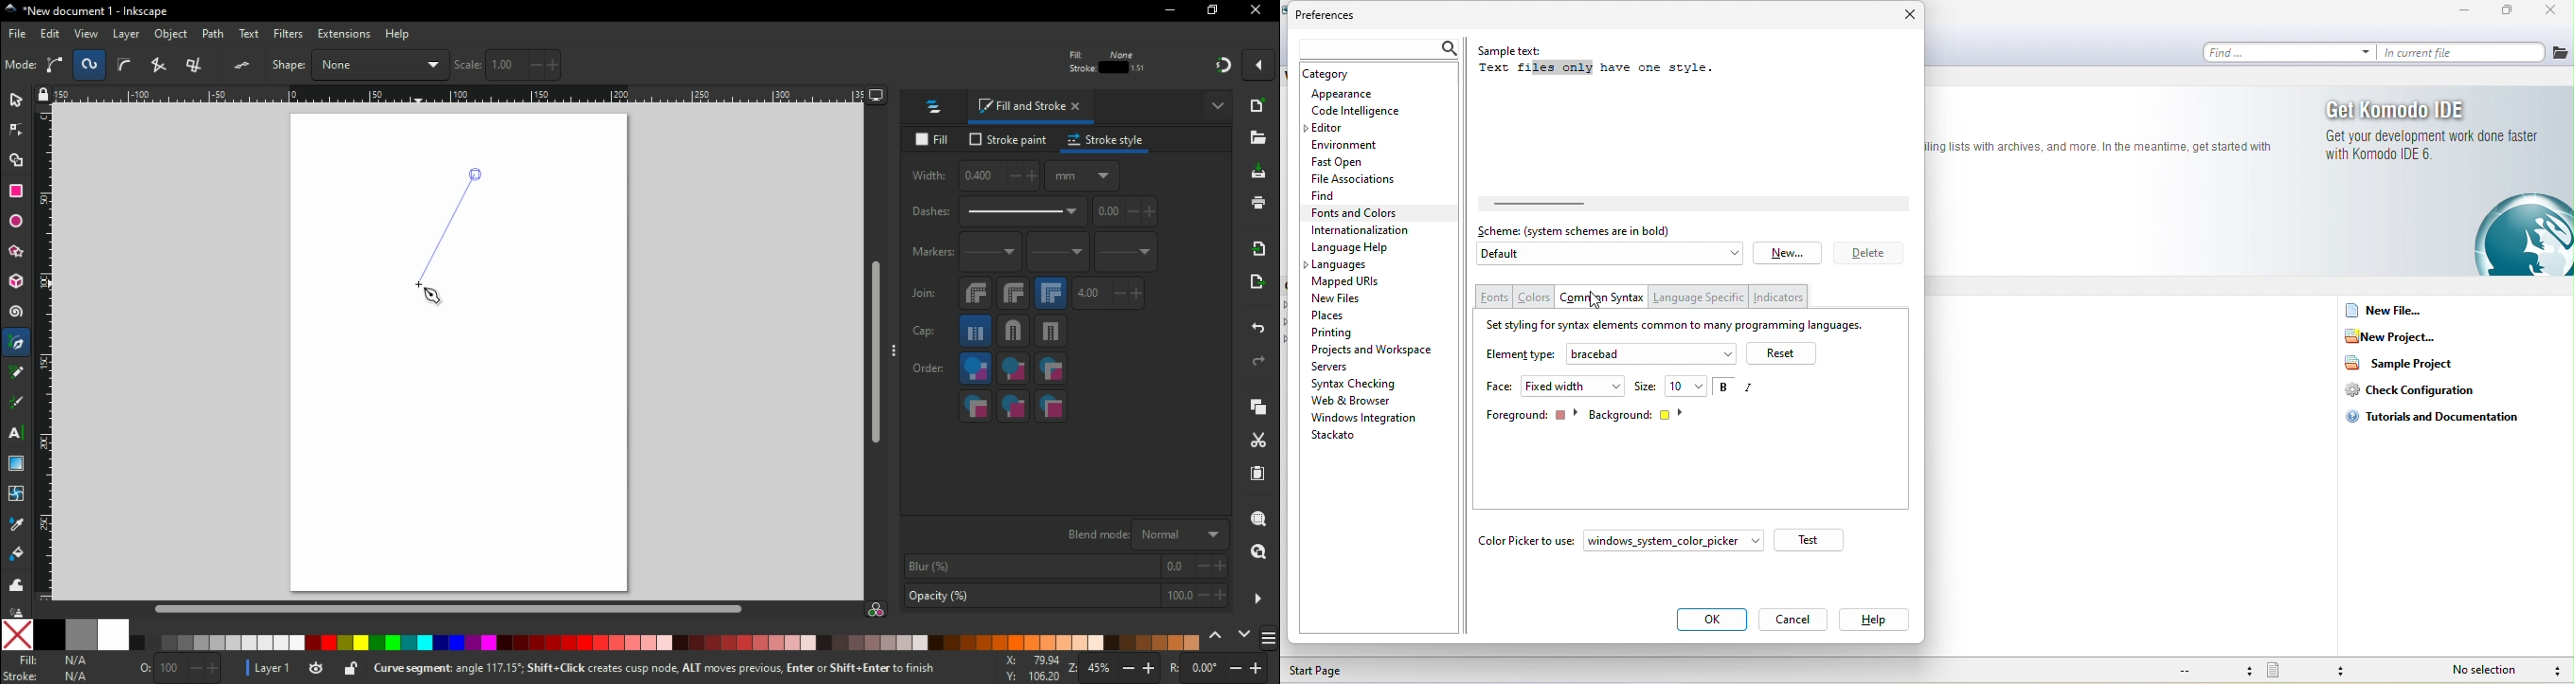 The height and width of the screenshot is (700, 2576). I want to click on paint bucket tool, so click(14, 556).